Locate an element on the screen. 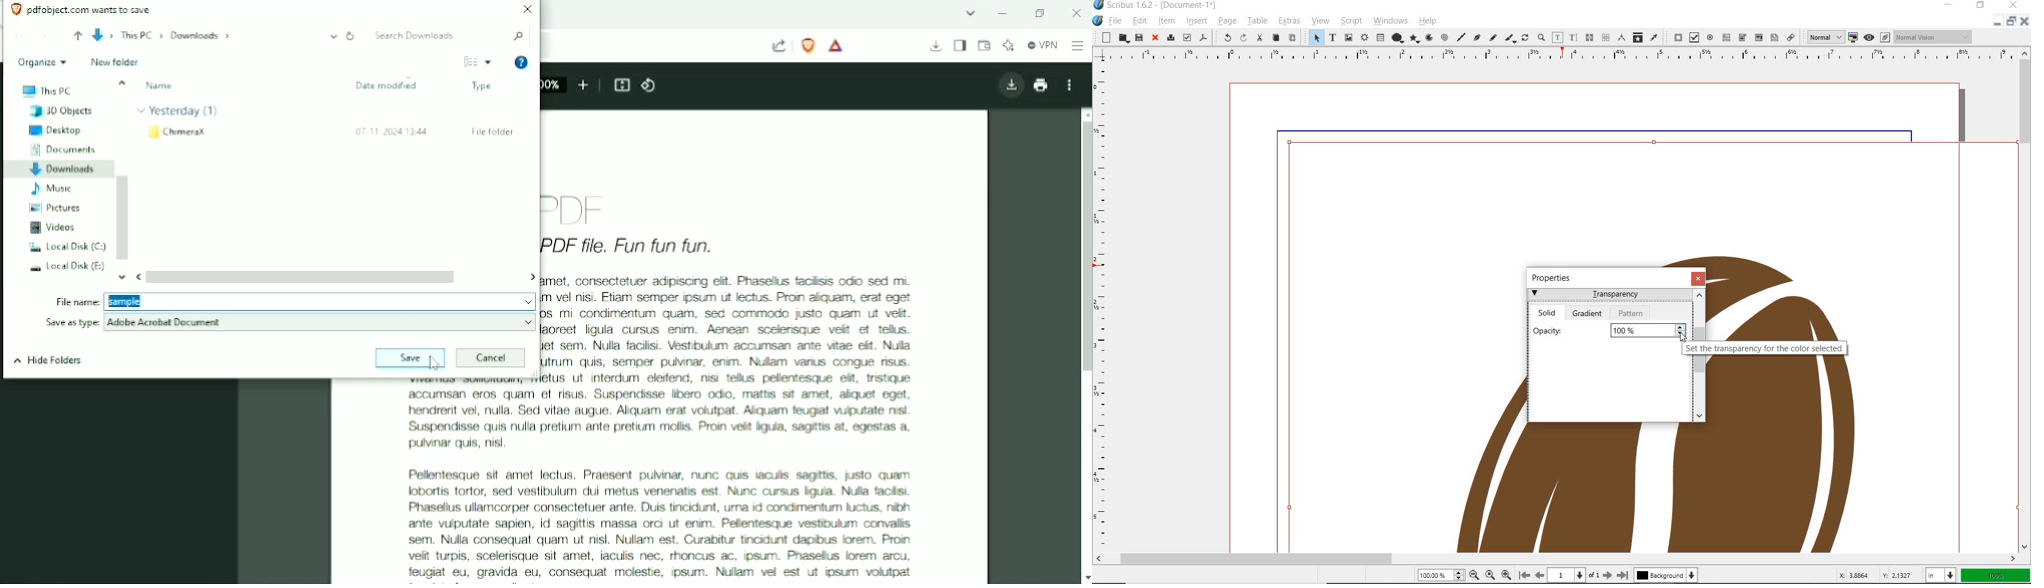 This screenshot has width=2044, height=588. Zoom In is located at coordinates (1507, 576).